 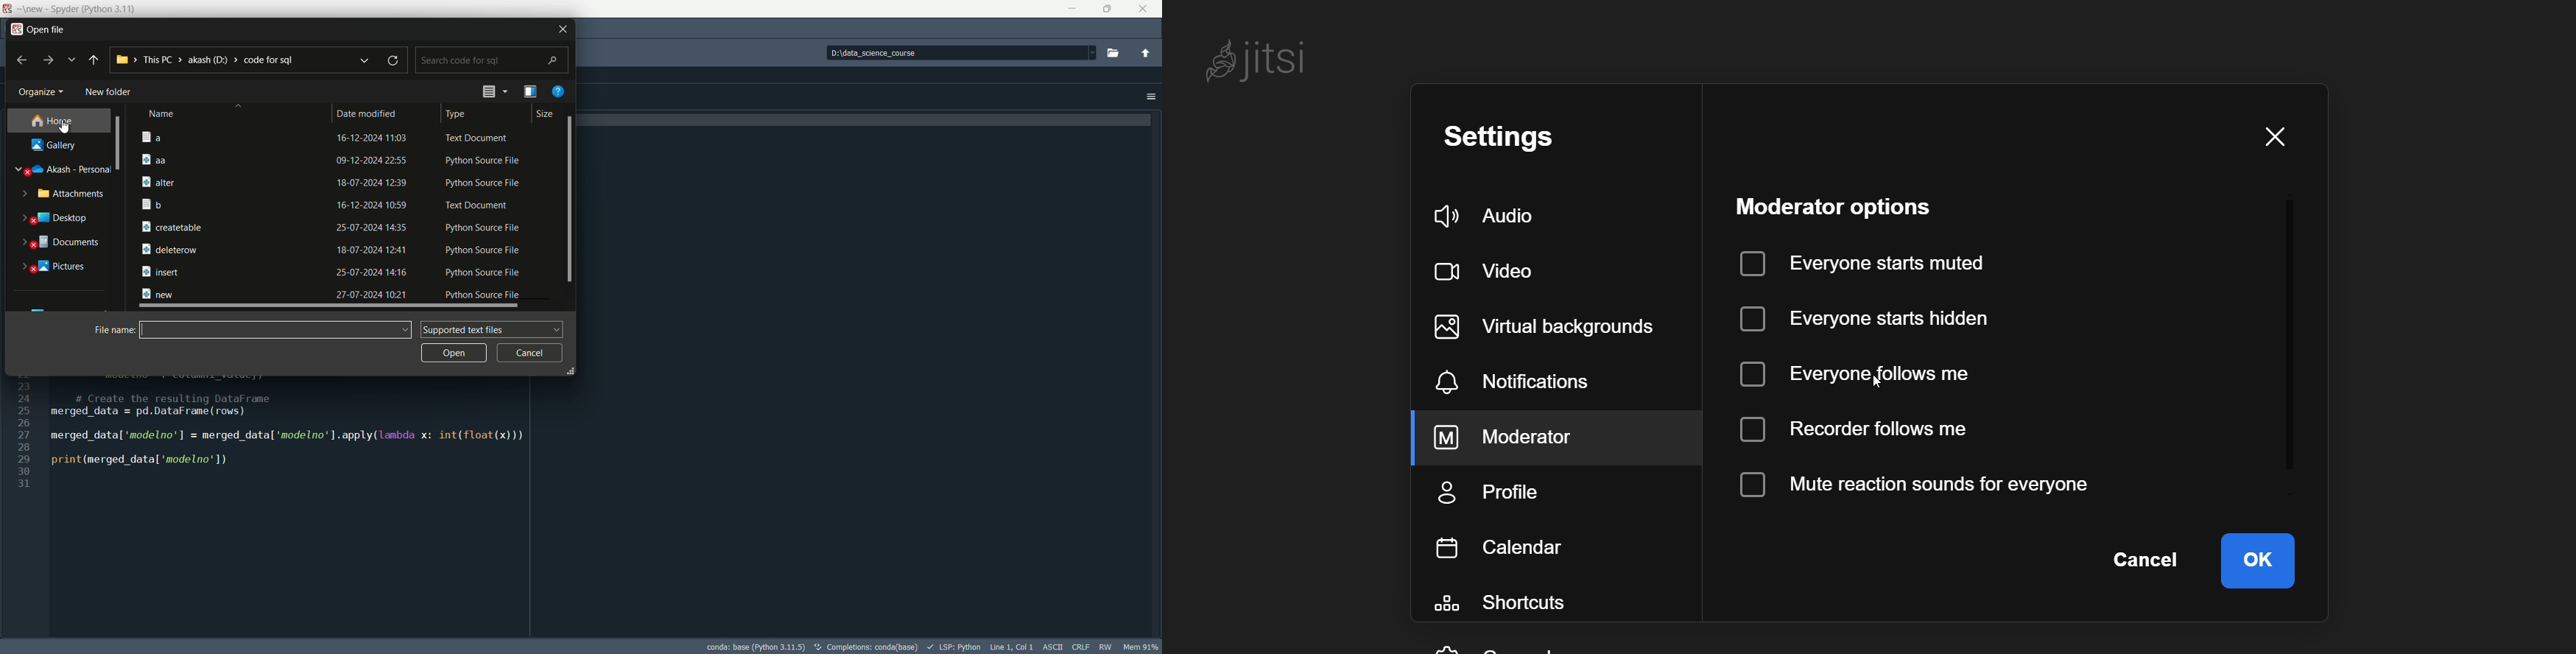 What do you see at coordinates (7, 9) in the screenshot?
I see `app icon` at bounding box center [7, 9].